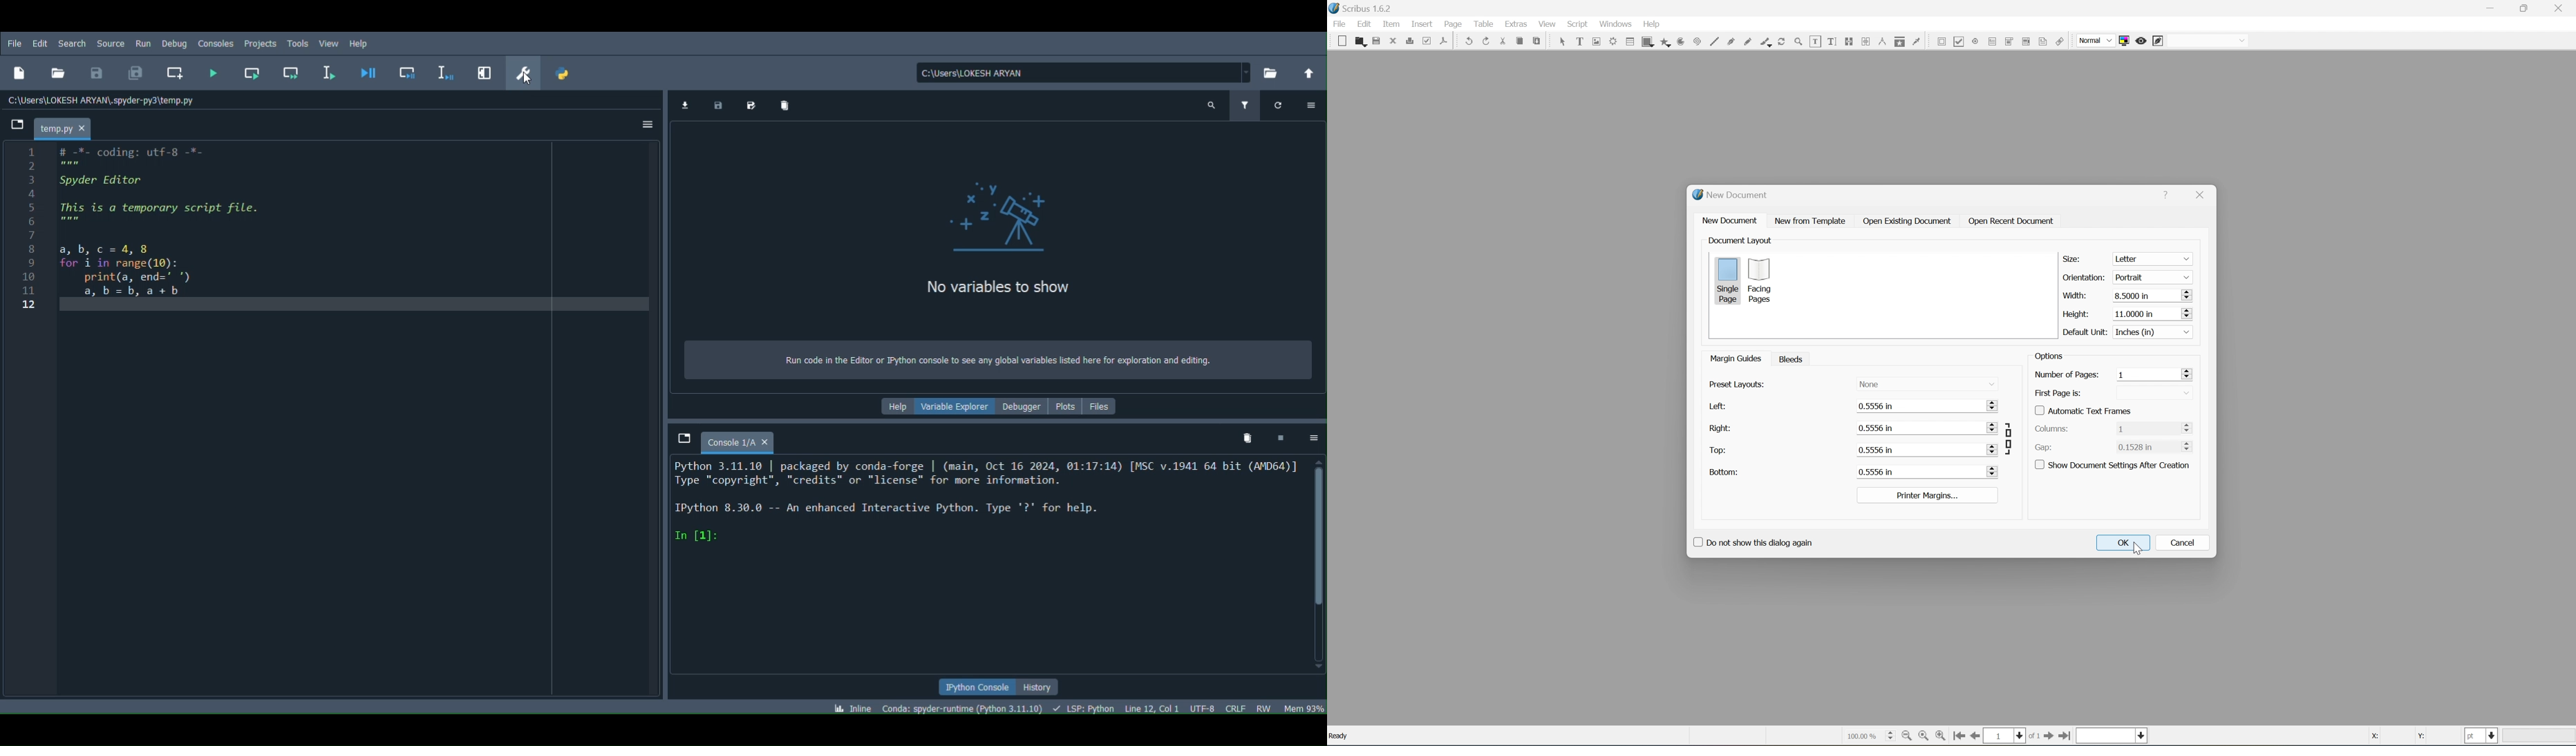 This screenshot has width=2576, height=756. I want to click on Options, so click(1311, 104).